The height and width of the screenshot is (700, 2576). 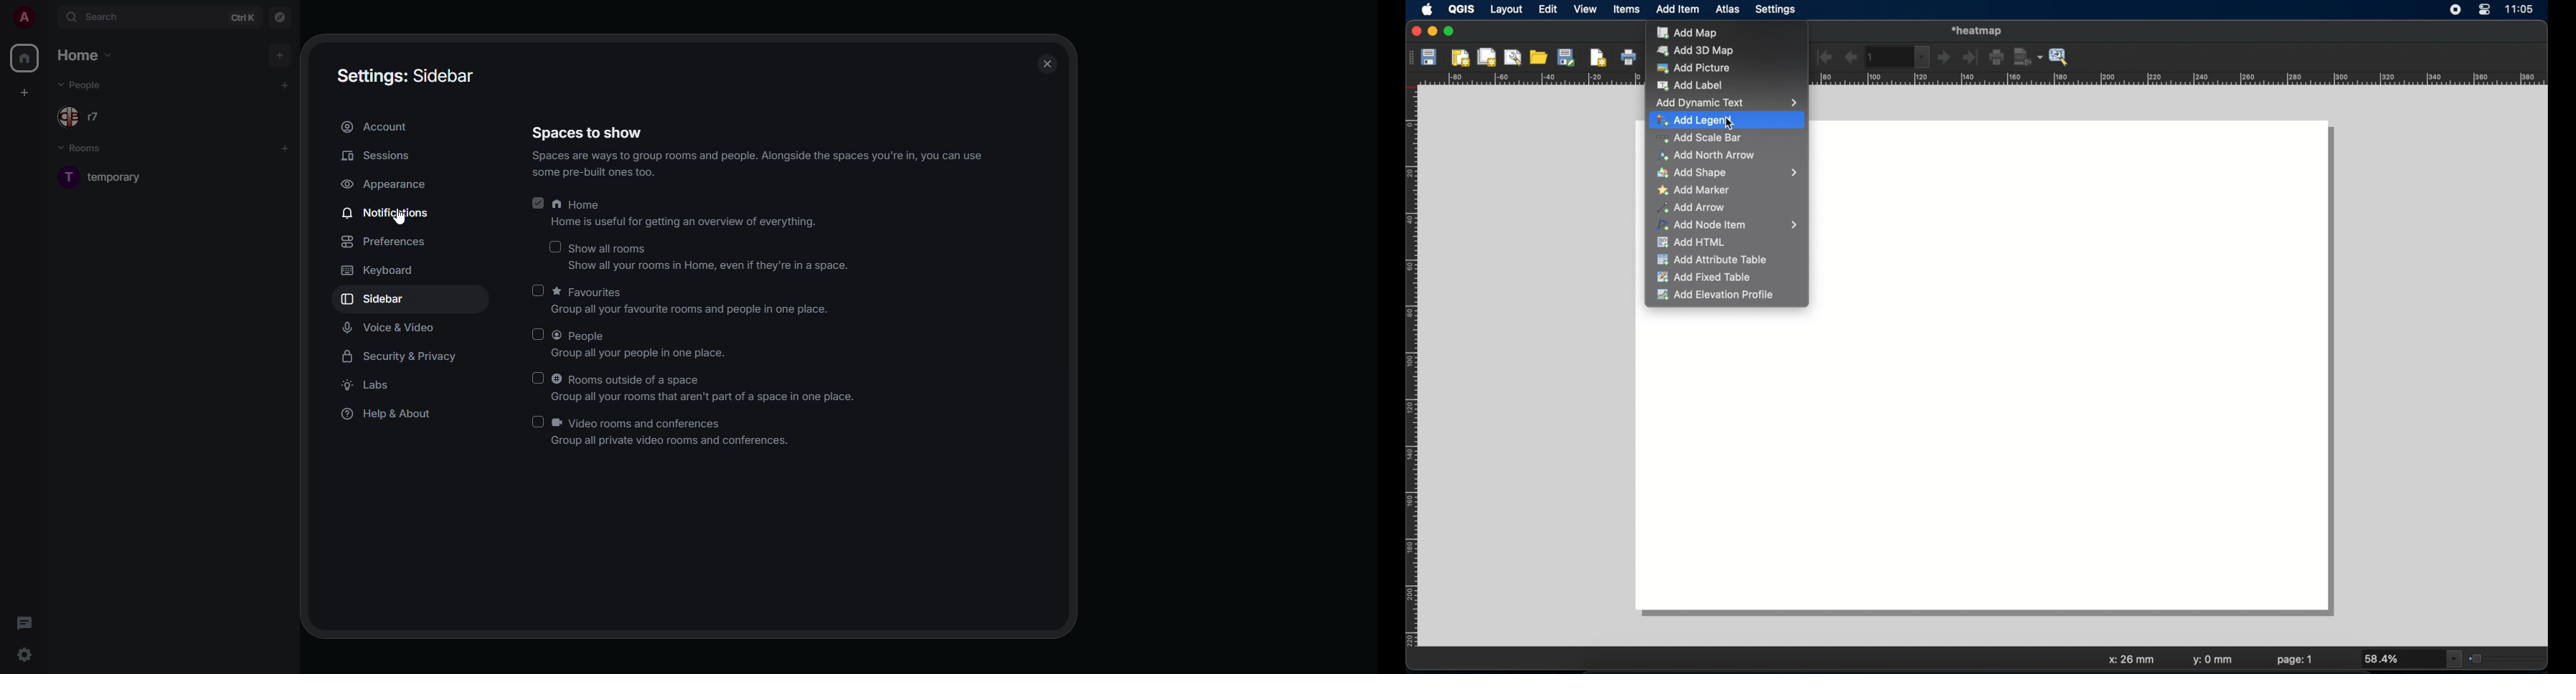 I want to click on preferences, so click(x=386, y=242).